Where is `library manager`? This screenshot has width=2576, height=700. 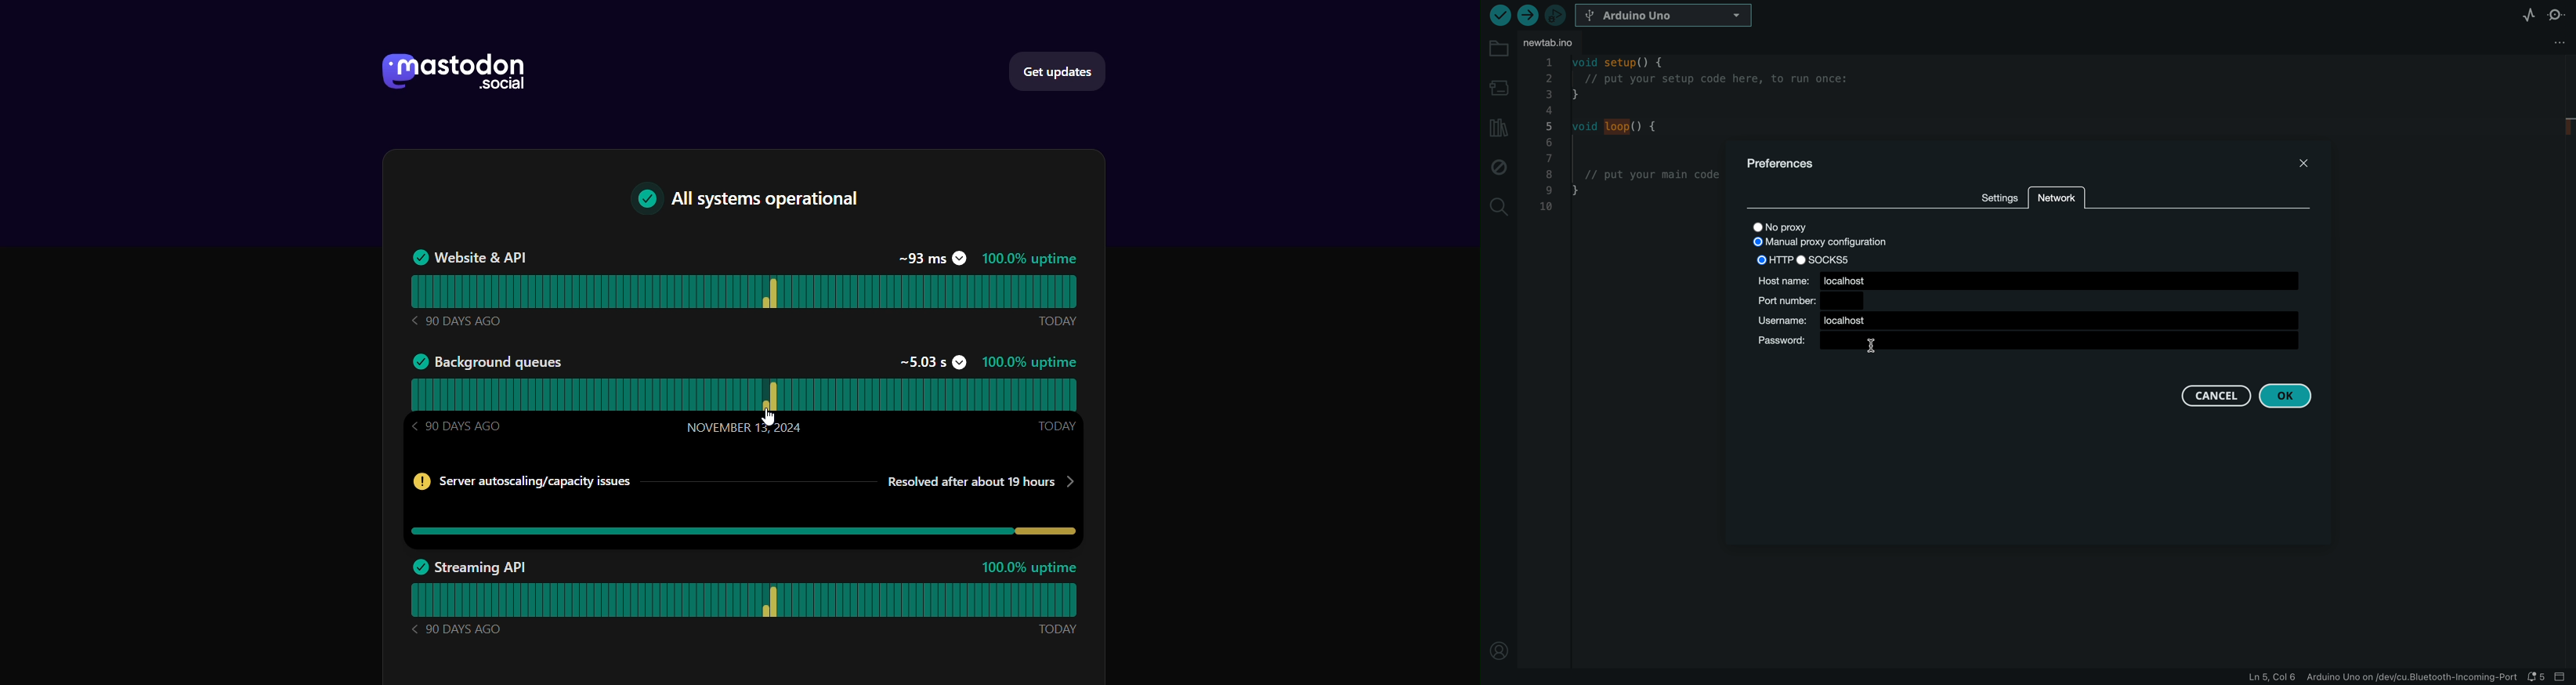
library manager is located at coordinates (1498, 129).